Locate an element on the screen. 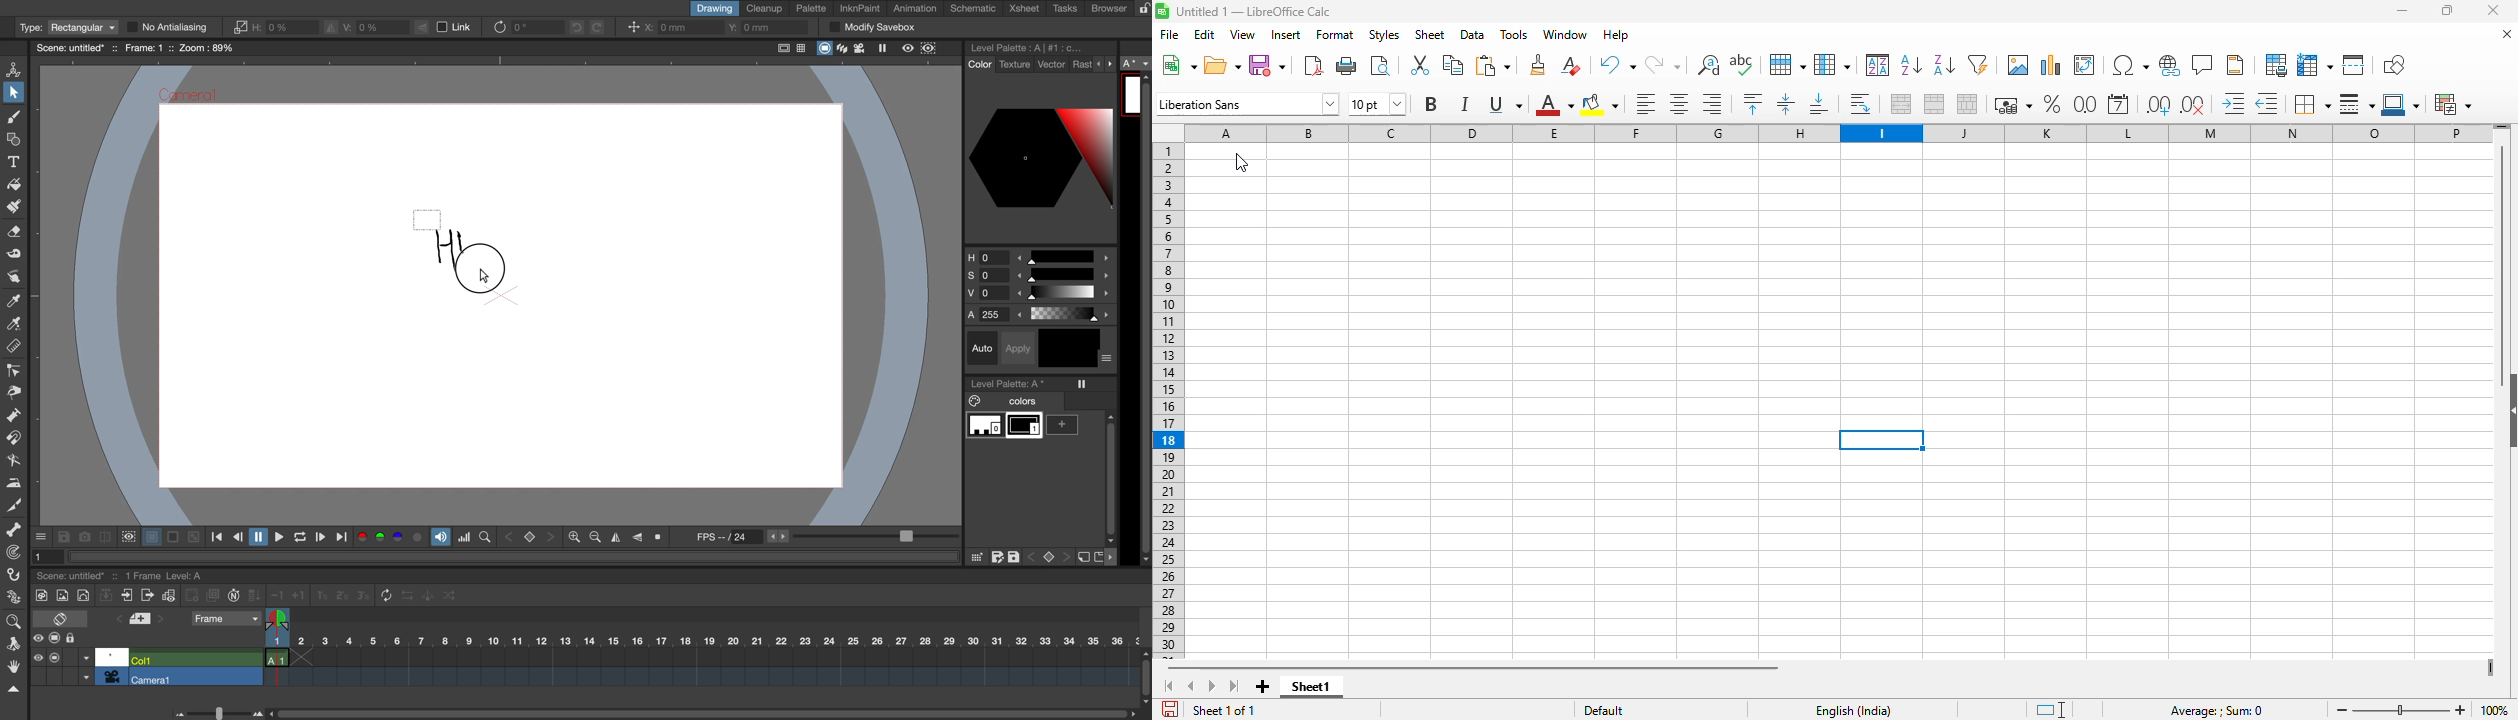  underline is located at coordinates (1505, 104).